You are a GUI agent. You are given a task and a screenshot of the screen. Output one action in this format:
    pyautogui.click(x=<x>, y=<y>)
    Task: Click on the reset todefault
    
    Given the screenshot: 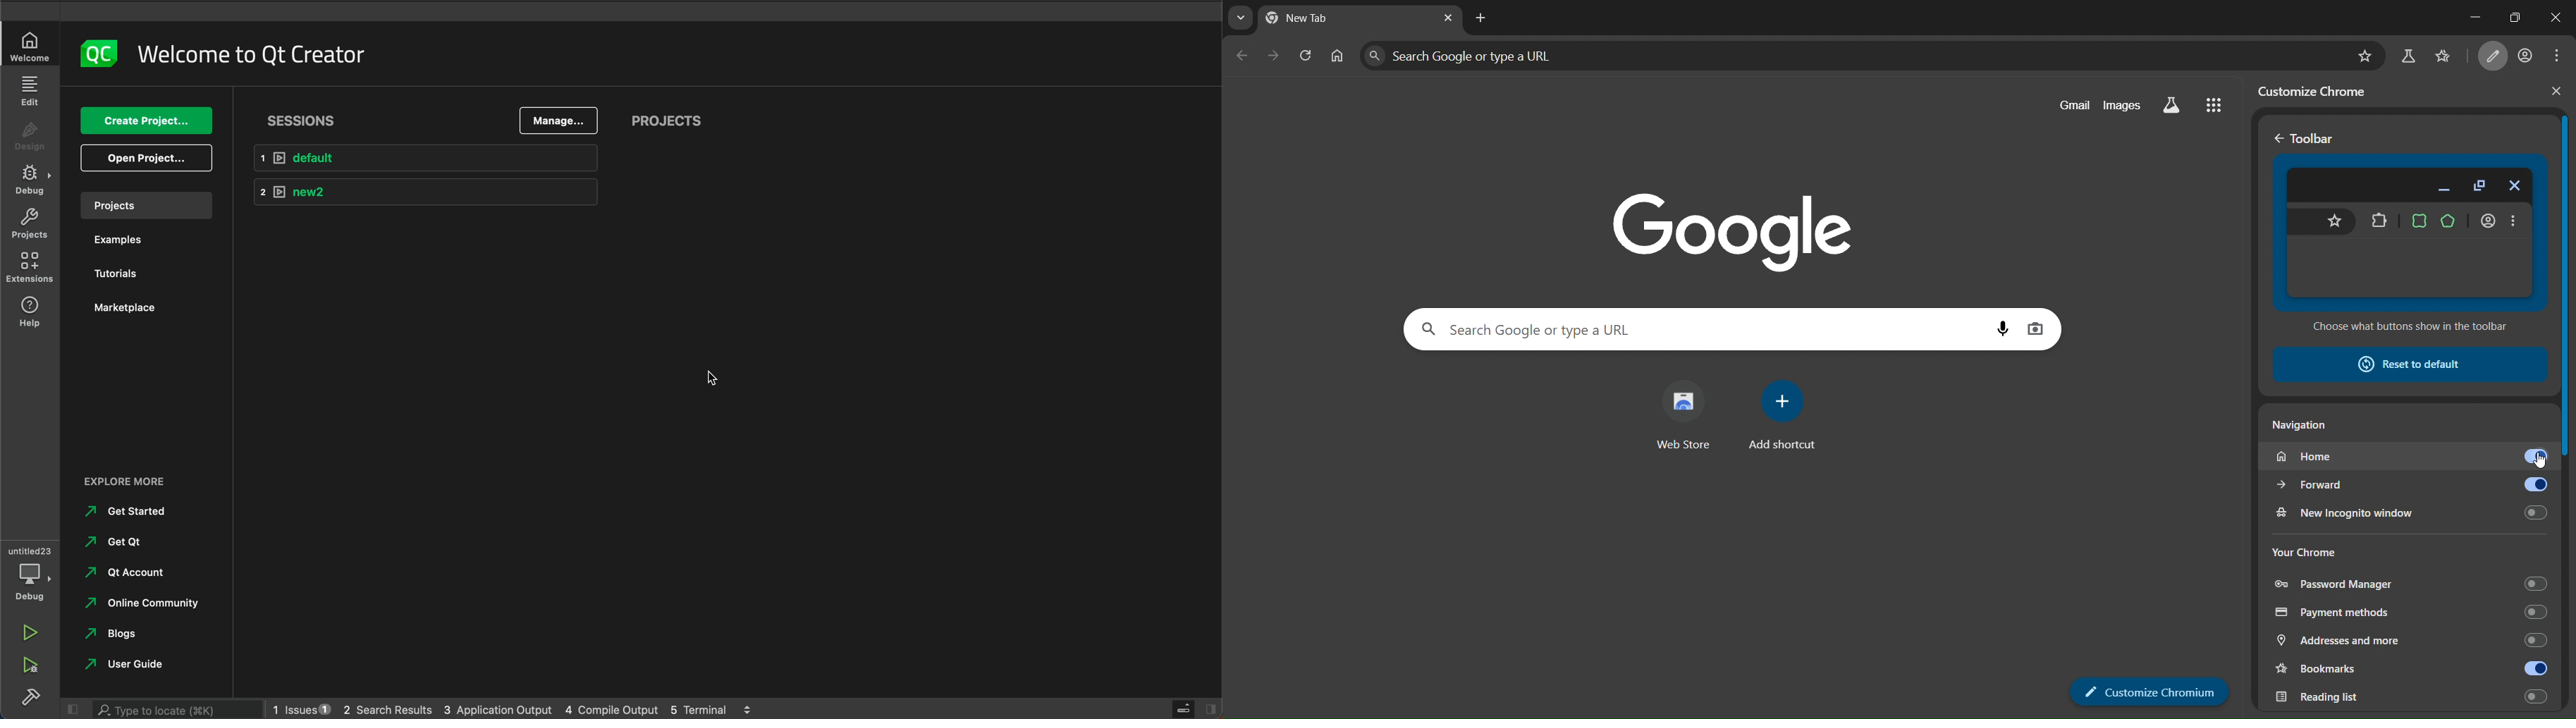 What is the action you would take?
    pyautogui.click(x=2399, y=364)
    